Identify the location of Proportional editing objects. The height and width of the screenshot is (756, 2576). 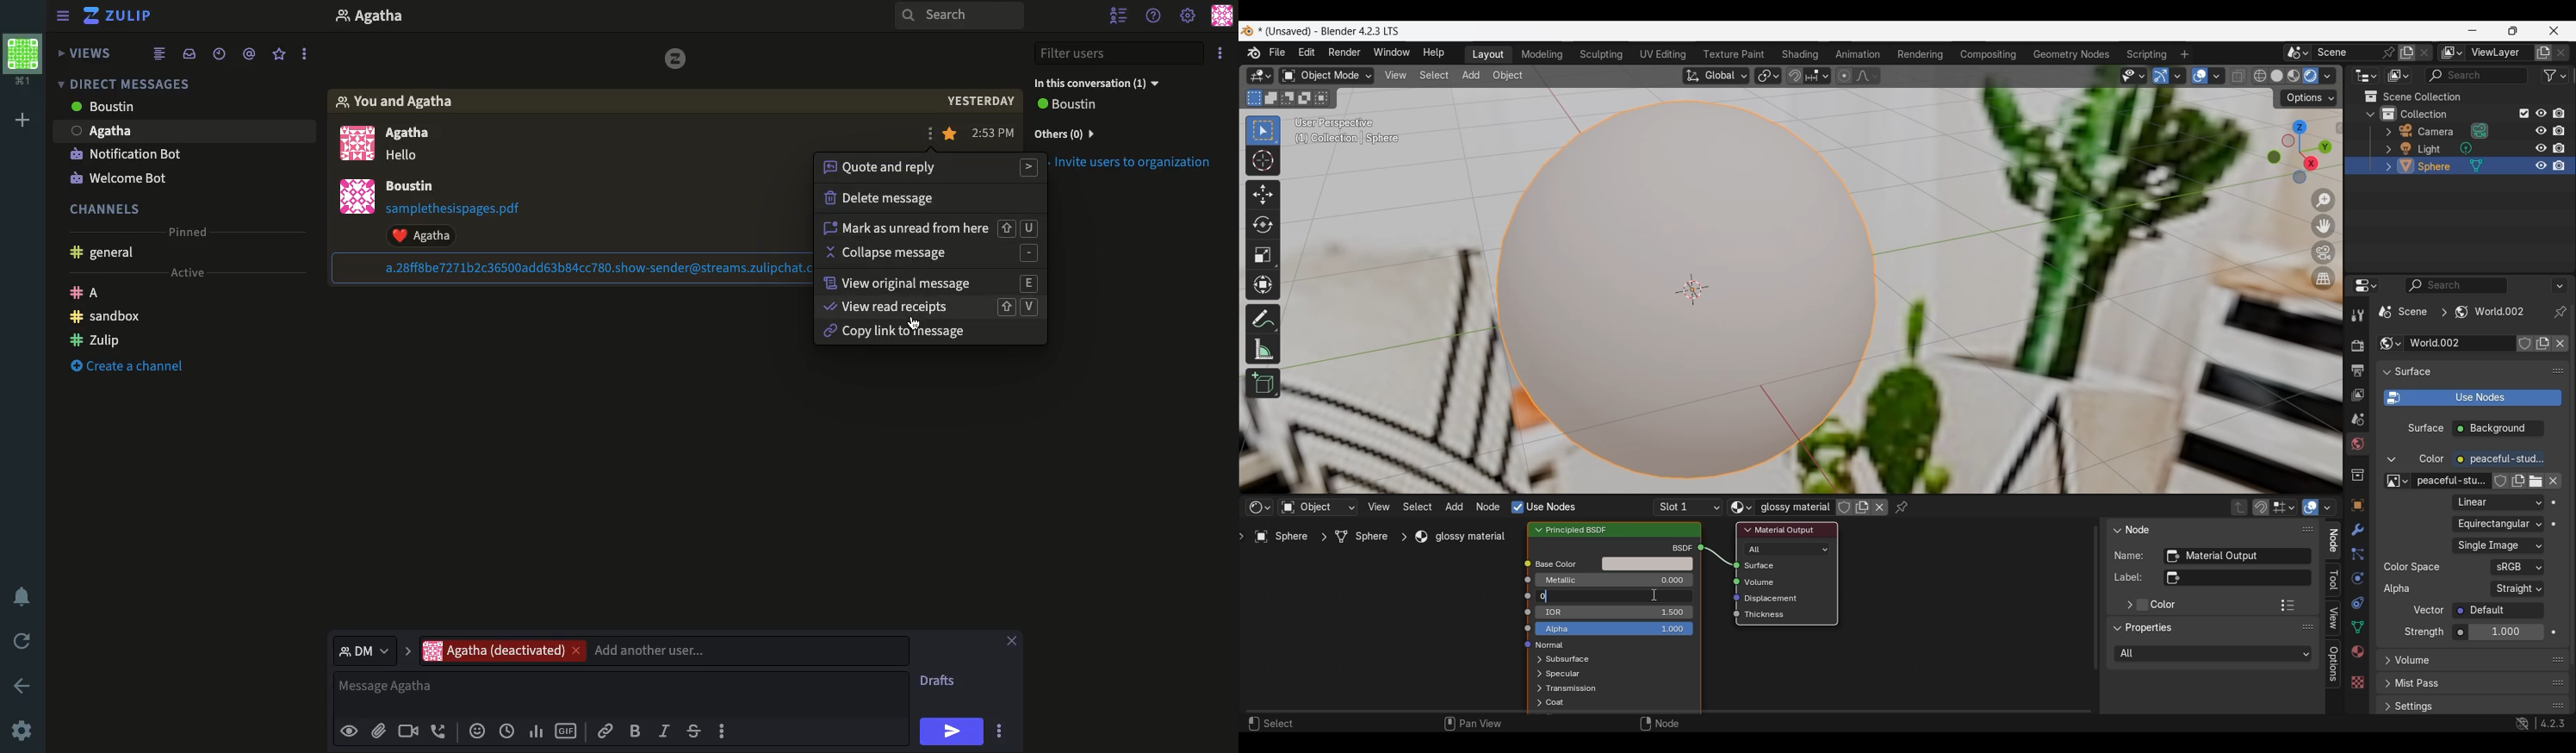
(1846, 76).